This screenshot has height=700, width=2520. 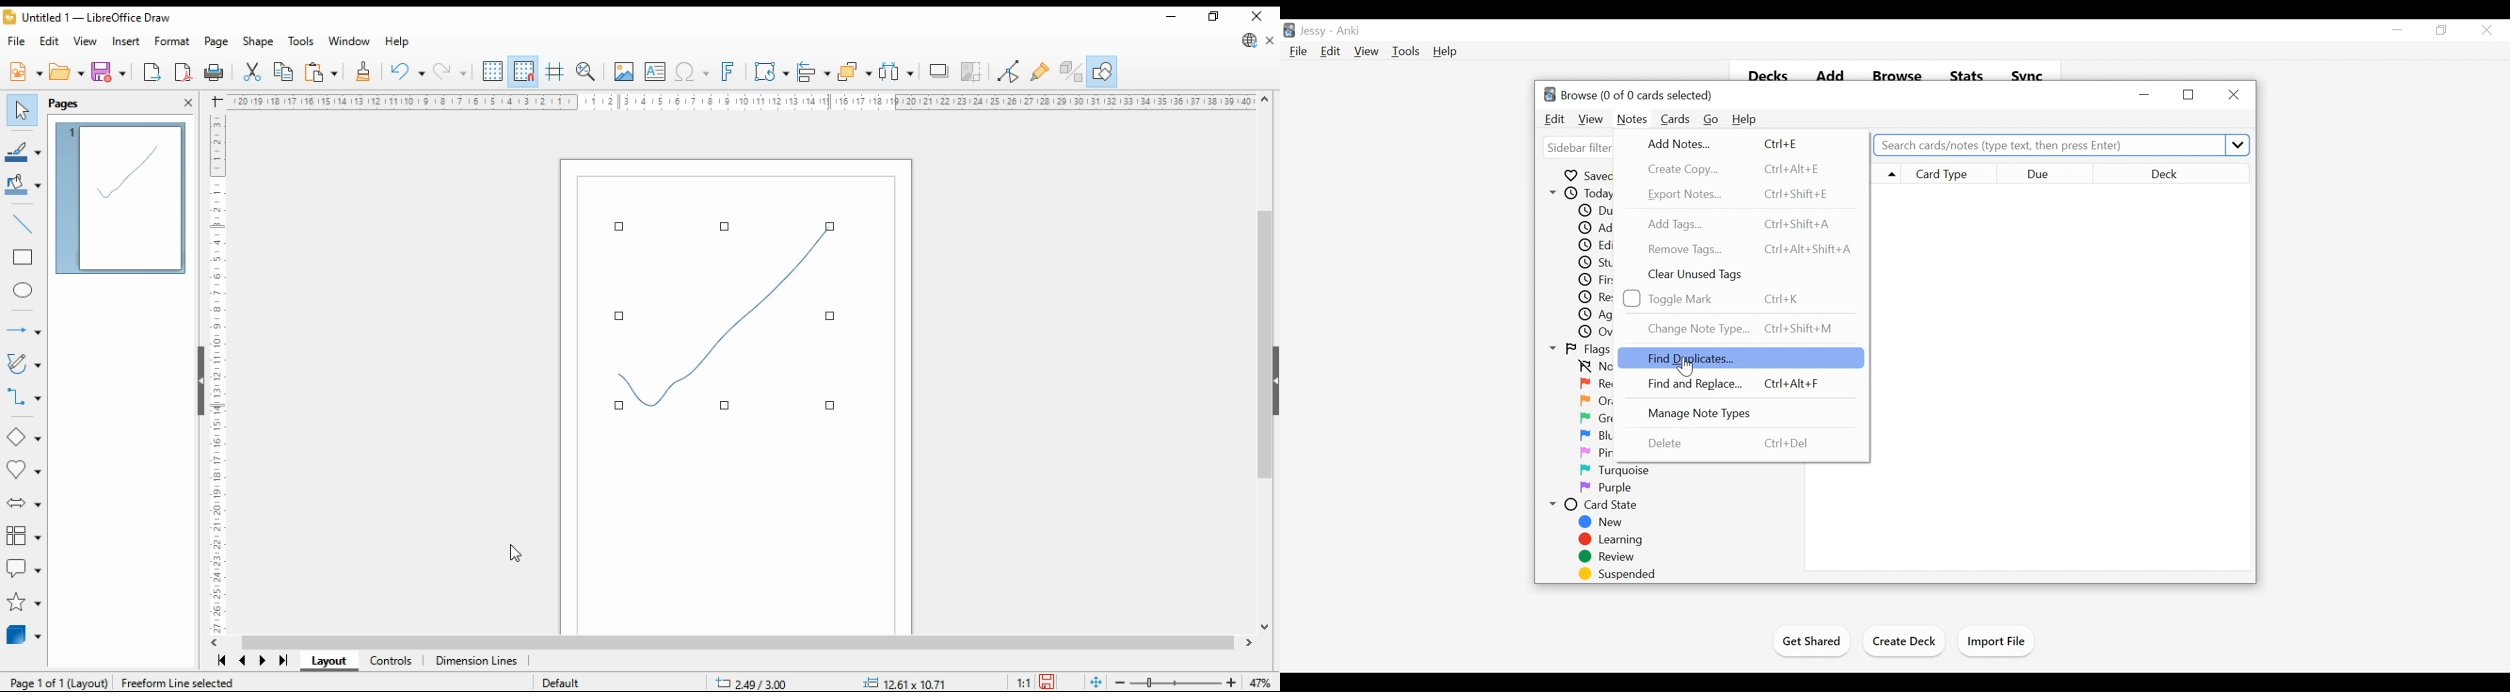 What do you see at coordinates (2061, 144) in the screenshot?
I see `Search cards/notes (type text, then press Enter)` at bounding box center [2061, 144].